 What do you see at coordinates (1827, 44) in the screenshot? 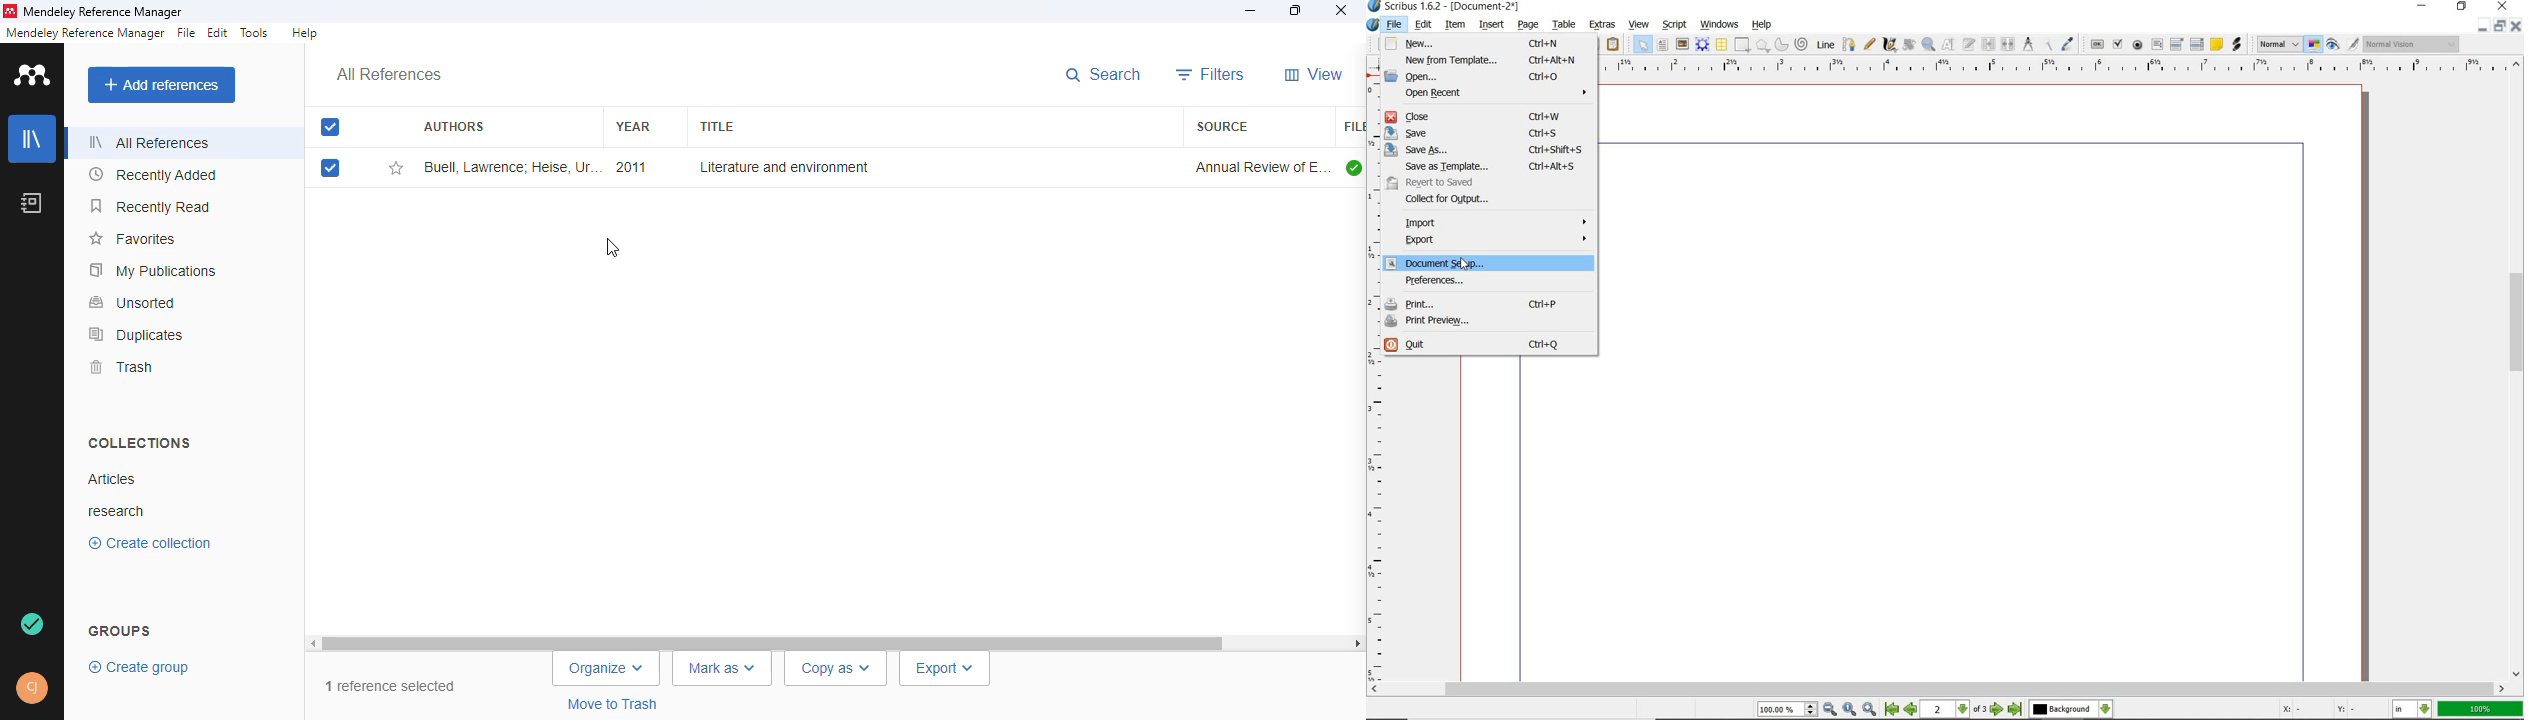
I see `line` at bounding box center [1827, 44].